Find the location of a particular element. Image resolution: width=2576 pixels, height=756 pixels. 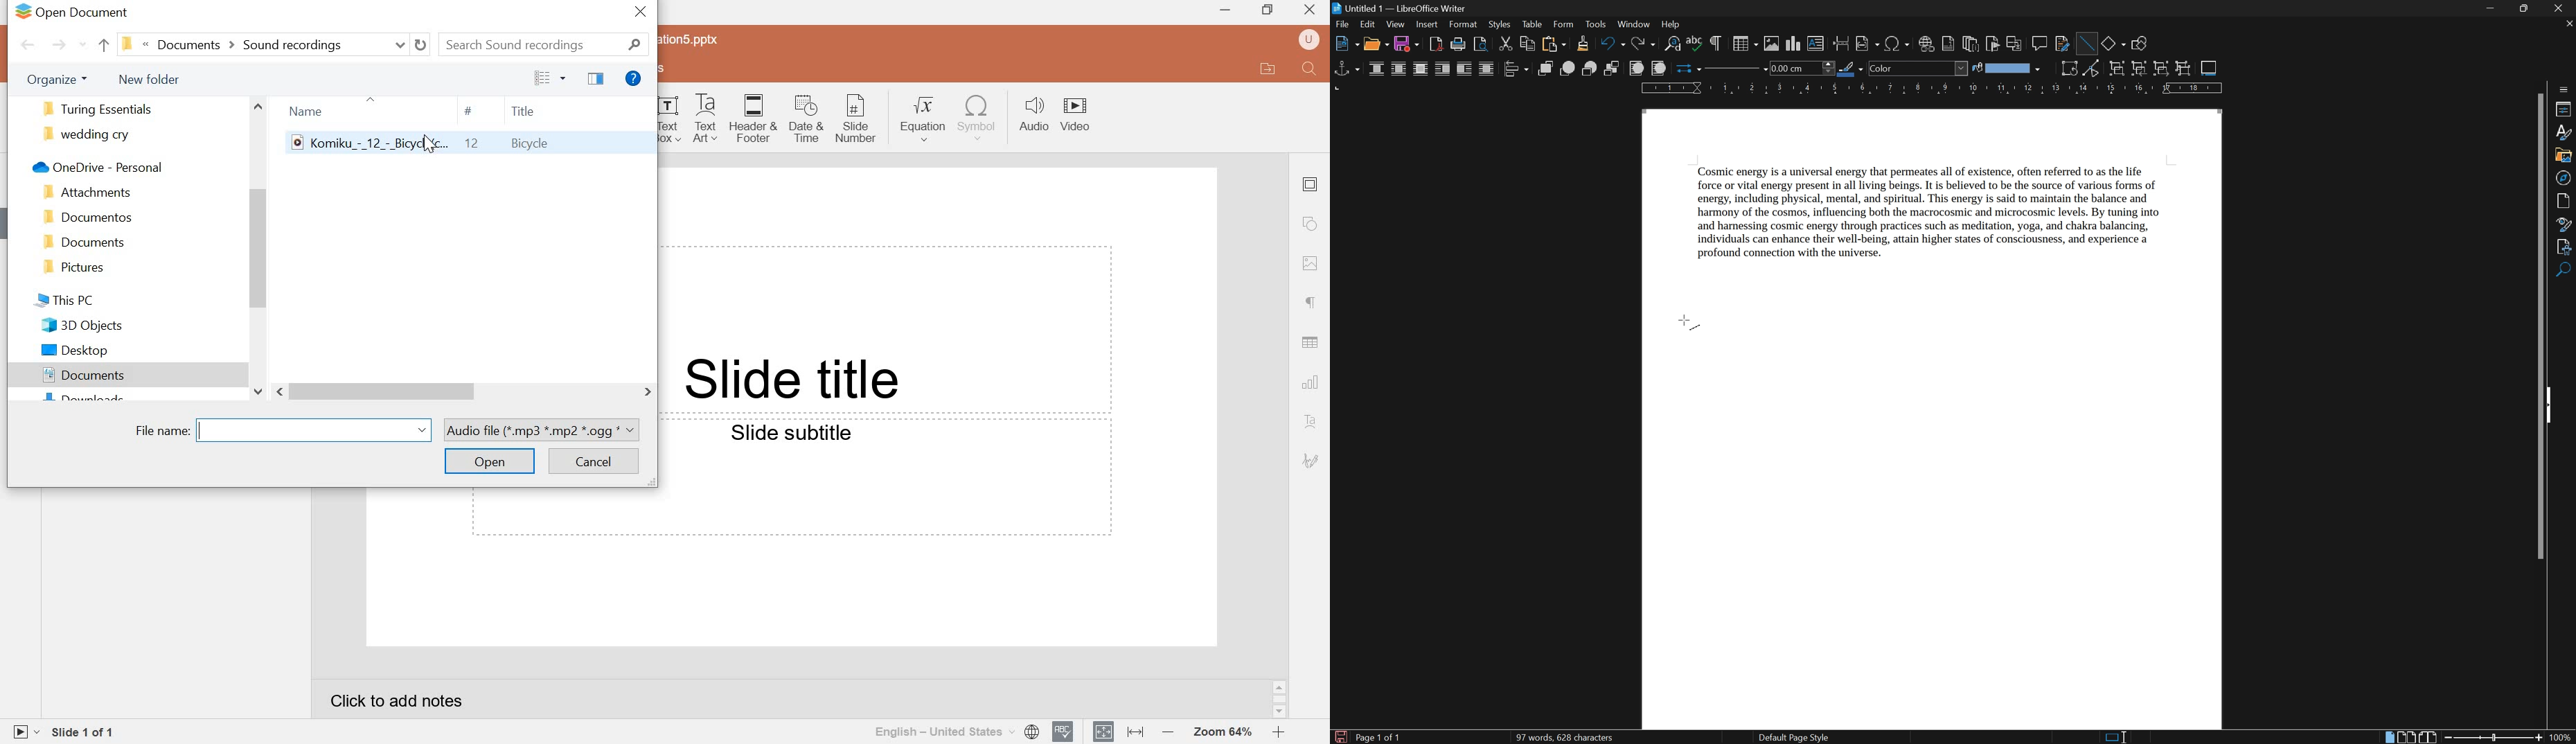

single page view is located at coordinates (2390, 738).